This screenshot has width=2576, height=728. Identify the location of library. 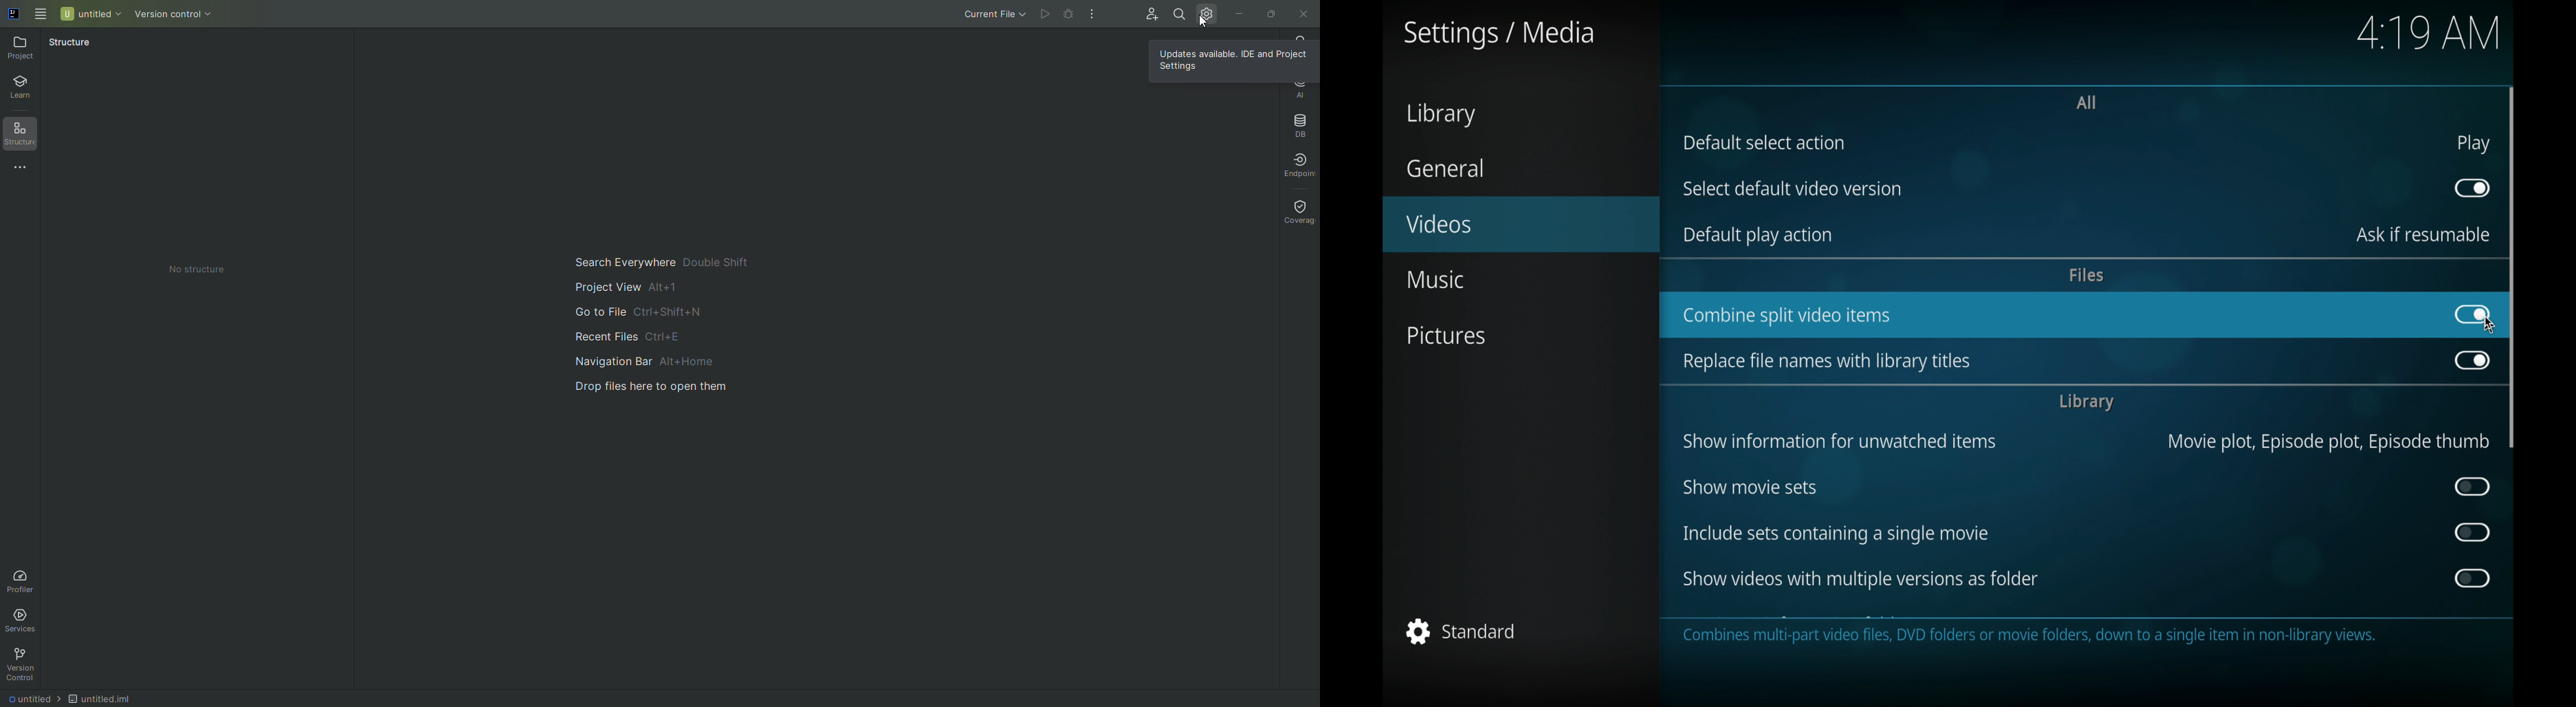
(2085, 403).